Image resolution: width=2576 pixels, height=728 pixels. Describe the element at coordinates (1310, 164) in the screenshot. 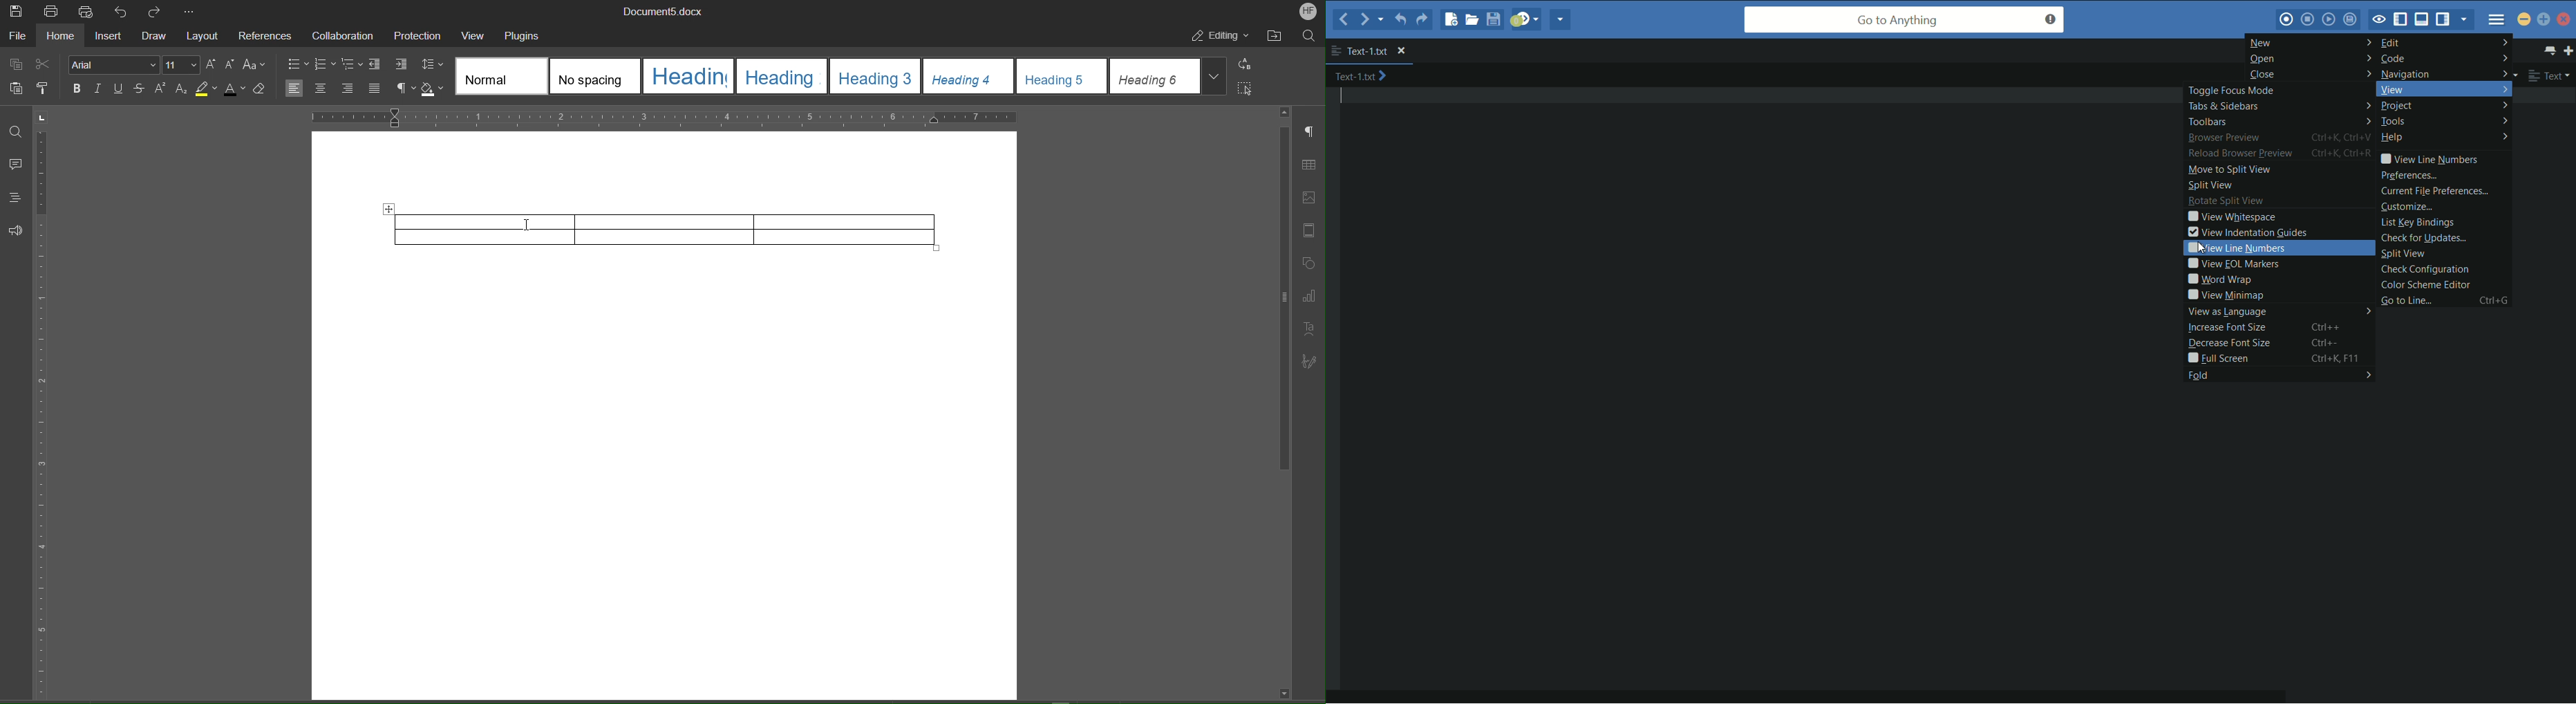

I see `Table Settings` at that location.